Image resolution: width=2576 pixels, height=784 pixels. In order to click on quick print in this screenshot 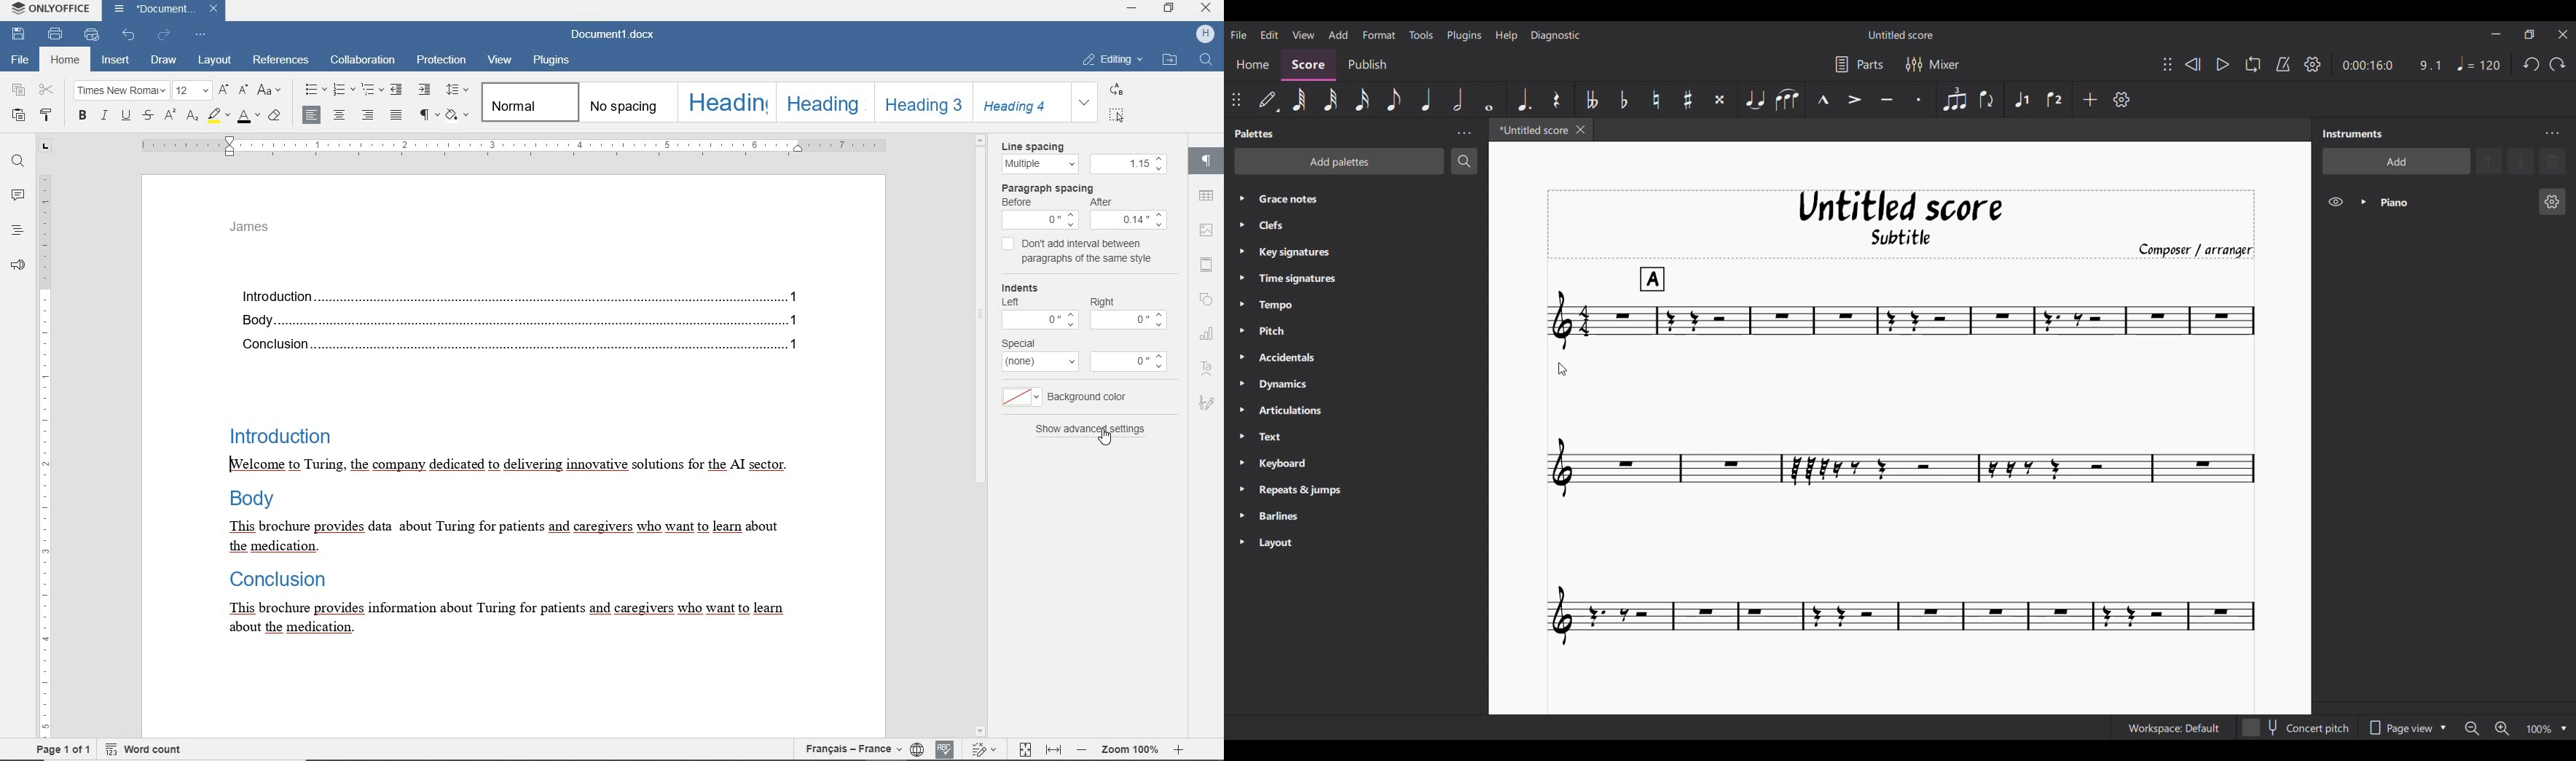, I will do `click(91, 35)`.